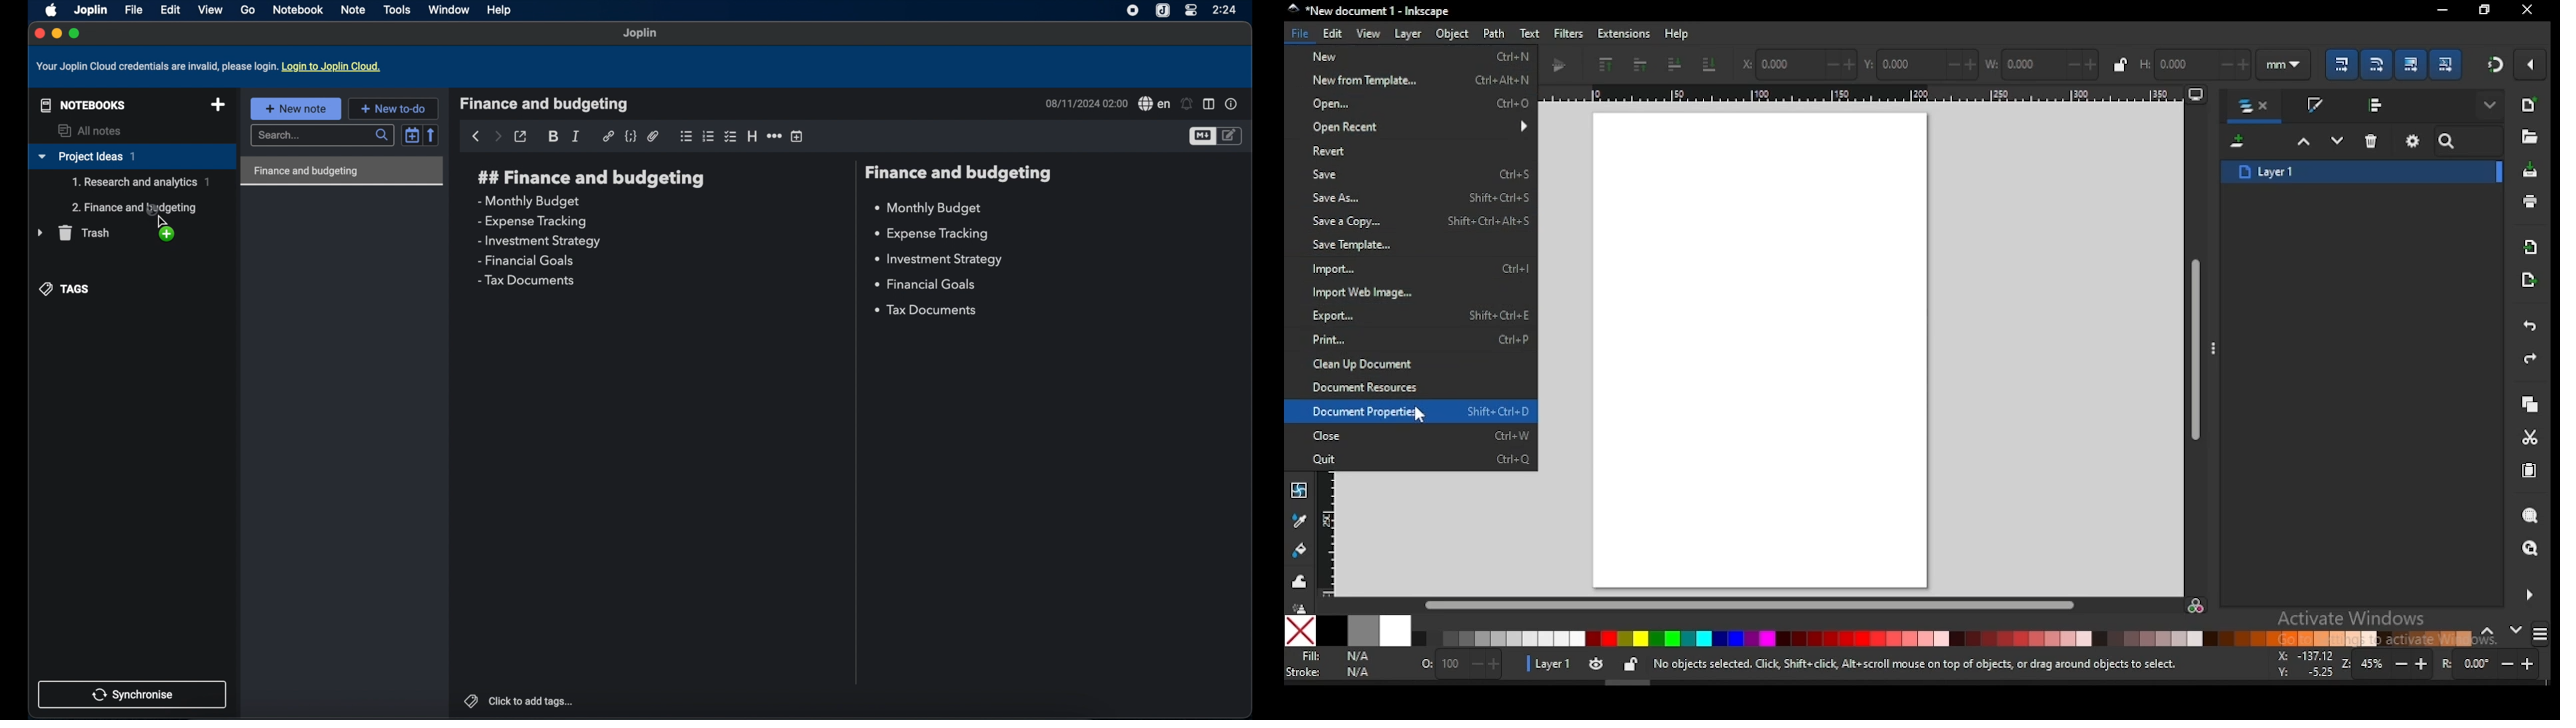 Image resolution: width=2576 pixels, height=728 pixels. What do you see at coordinates (56, 34) in the screenshot?
I see `minimize` at bounding box center [56, 34].